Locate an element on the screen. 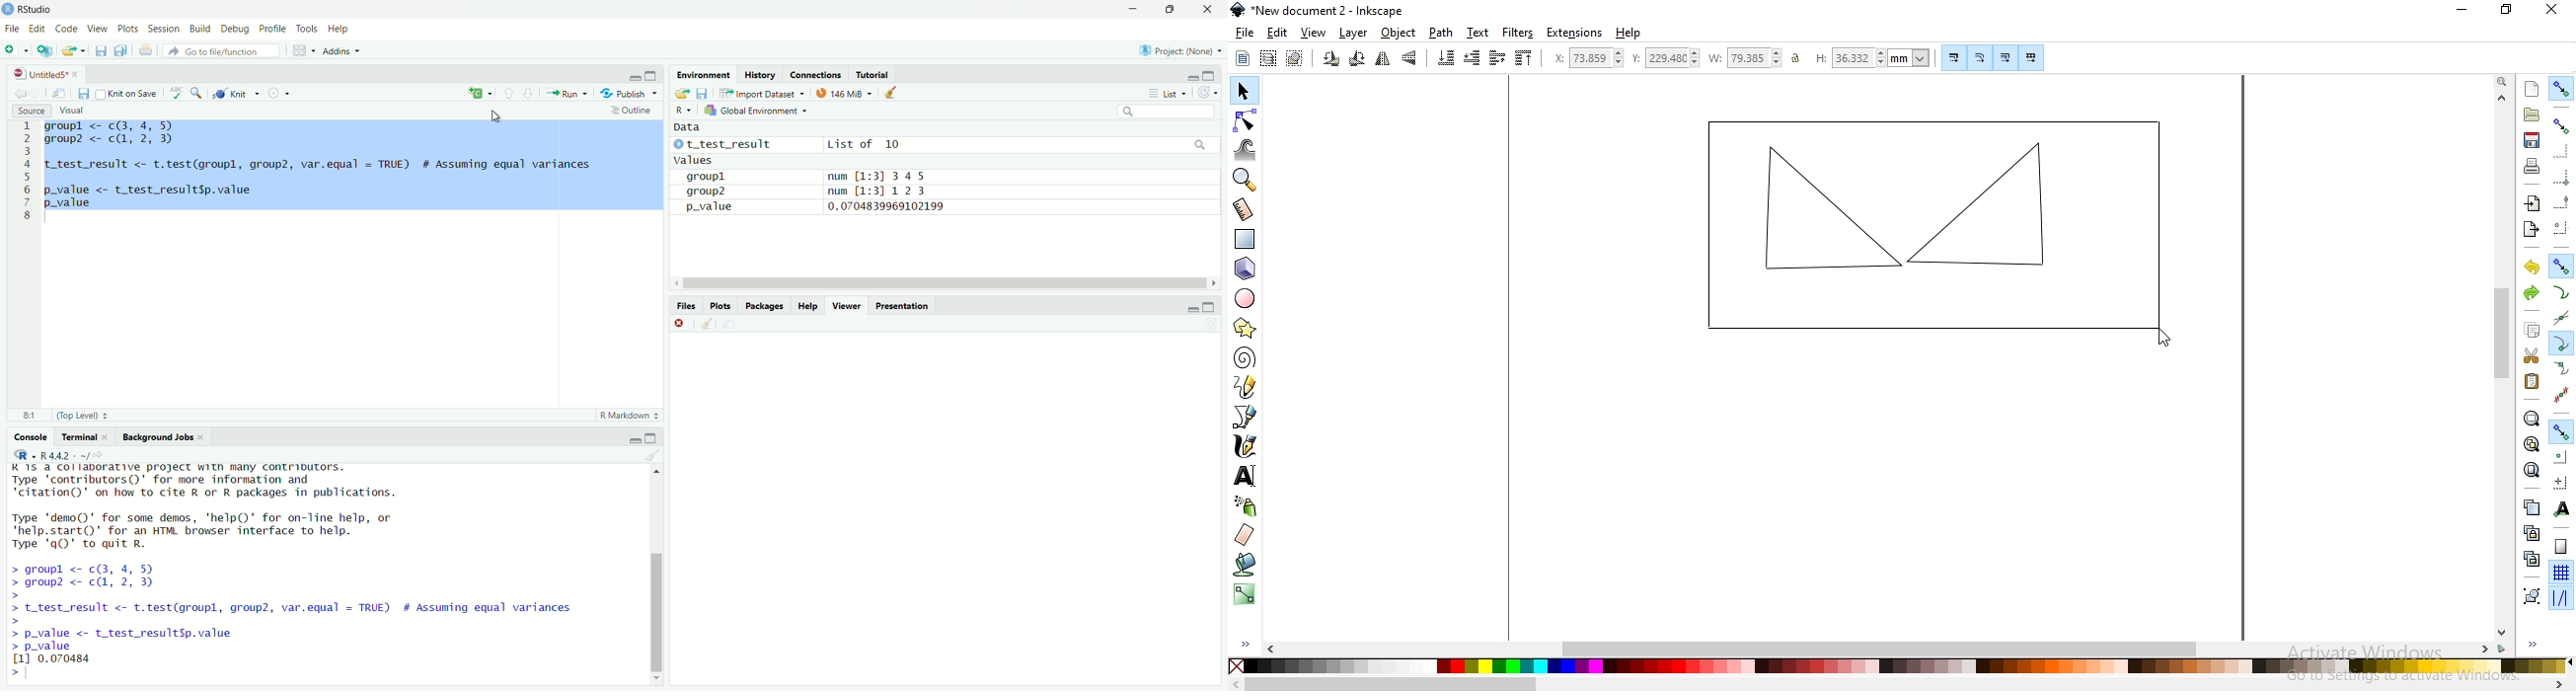 The height and width of the screenshot is (700, 2576). spray objects by sculpting or painting is located at coordinates (1246, 506).